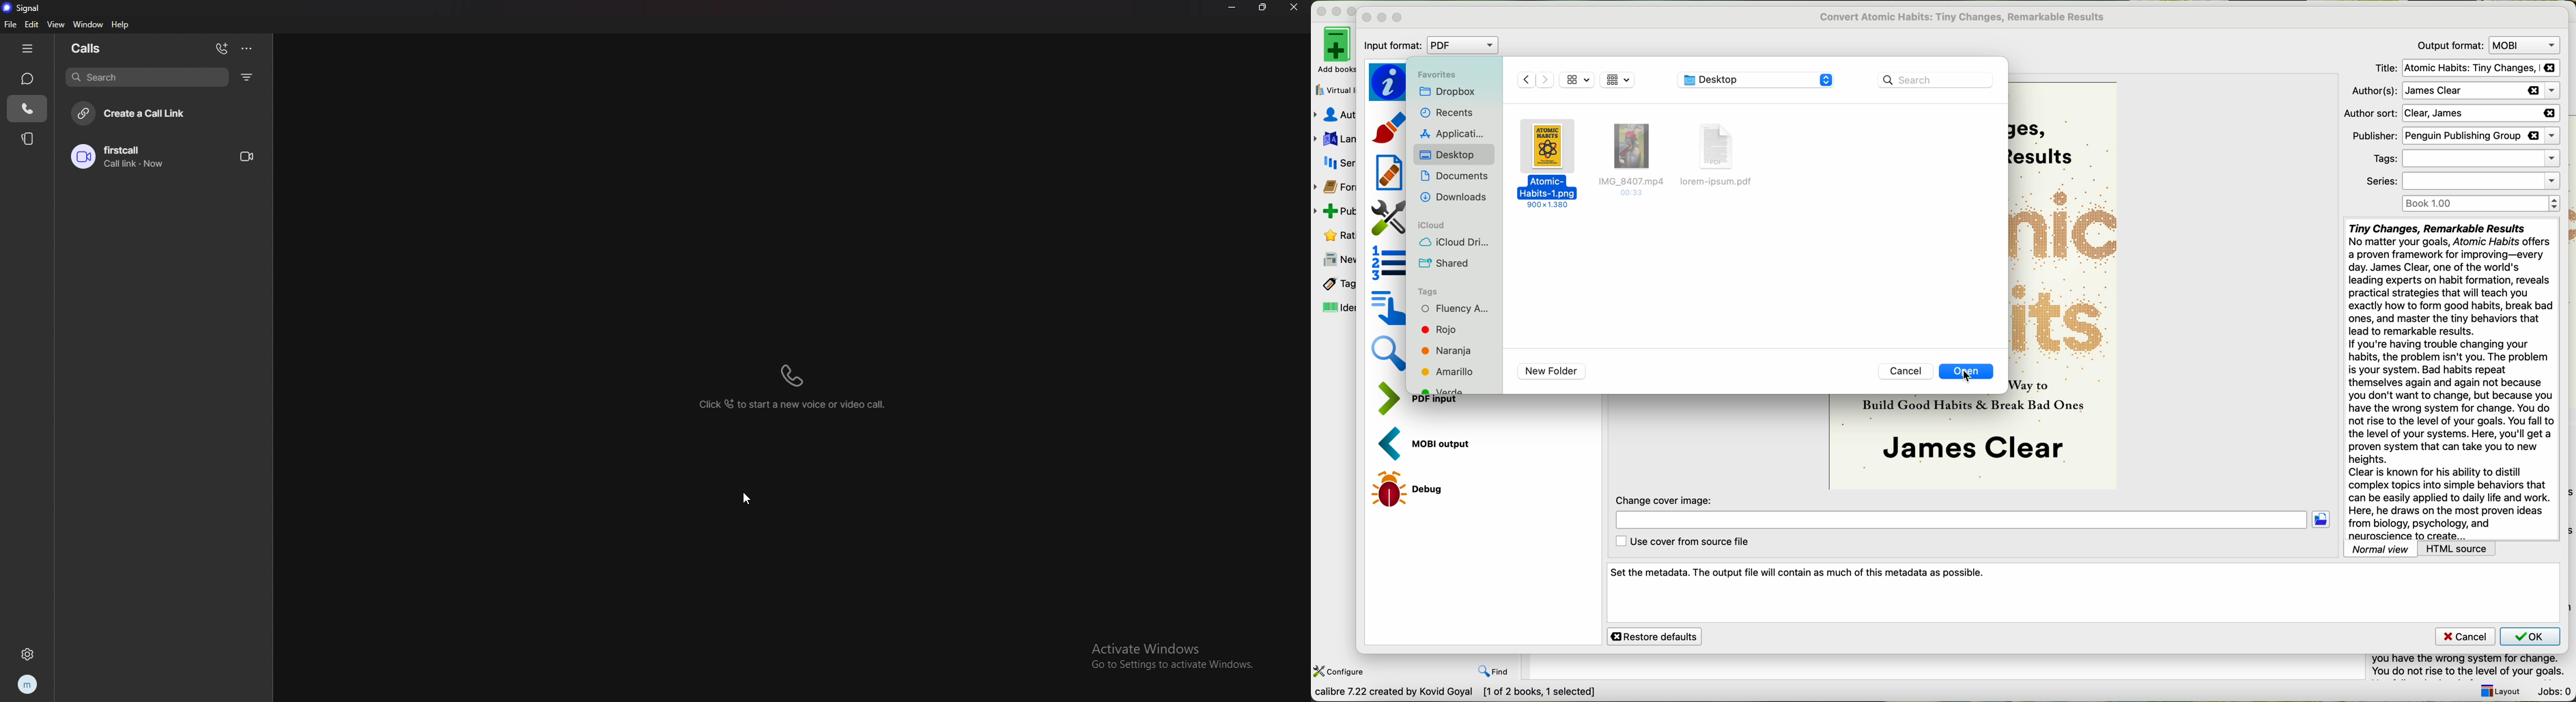  Describe the element at coordinates (2381, 549) in the screenshot. I see `normal view` at that location.